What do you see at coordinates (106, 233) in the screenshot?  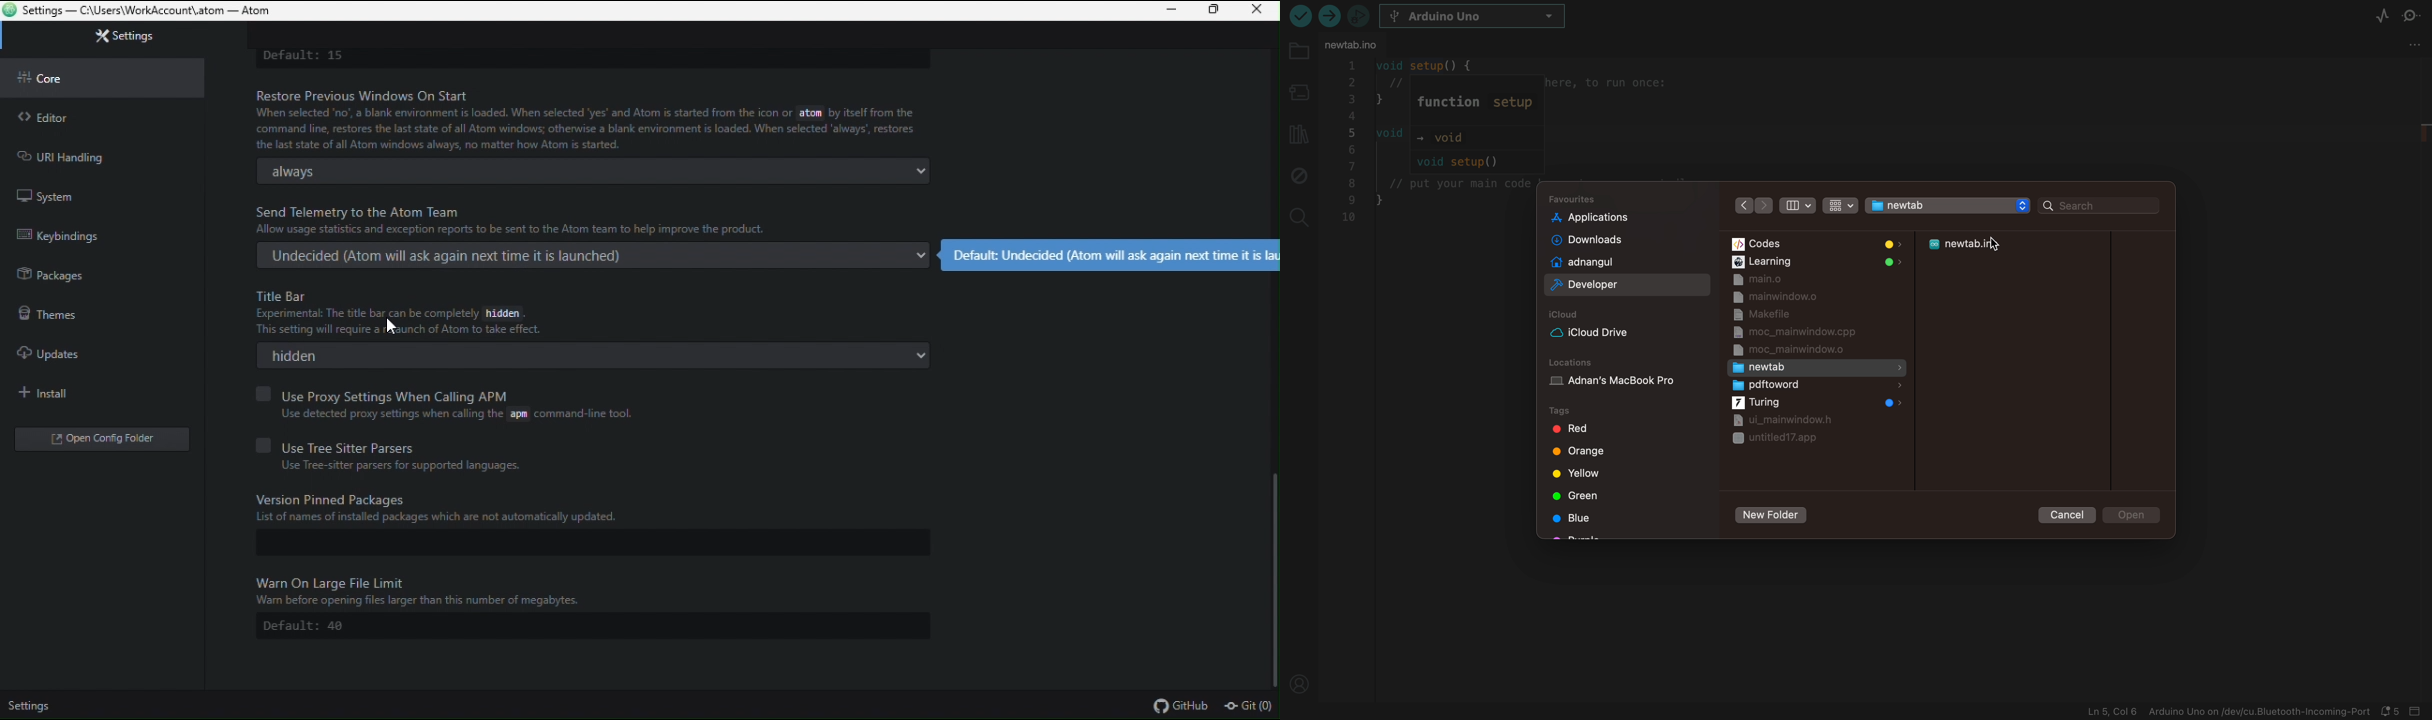 I see `keybindings` at bounding box center [106, 233].